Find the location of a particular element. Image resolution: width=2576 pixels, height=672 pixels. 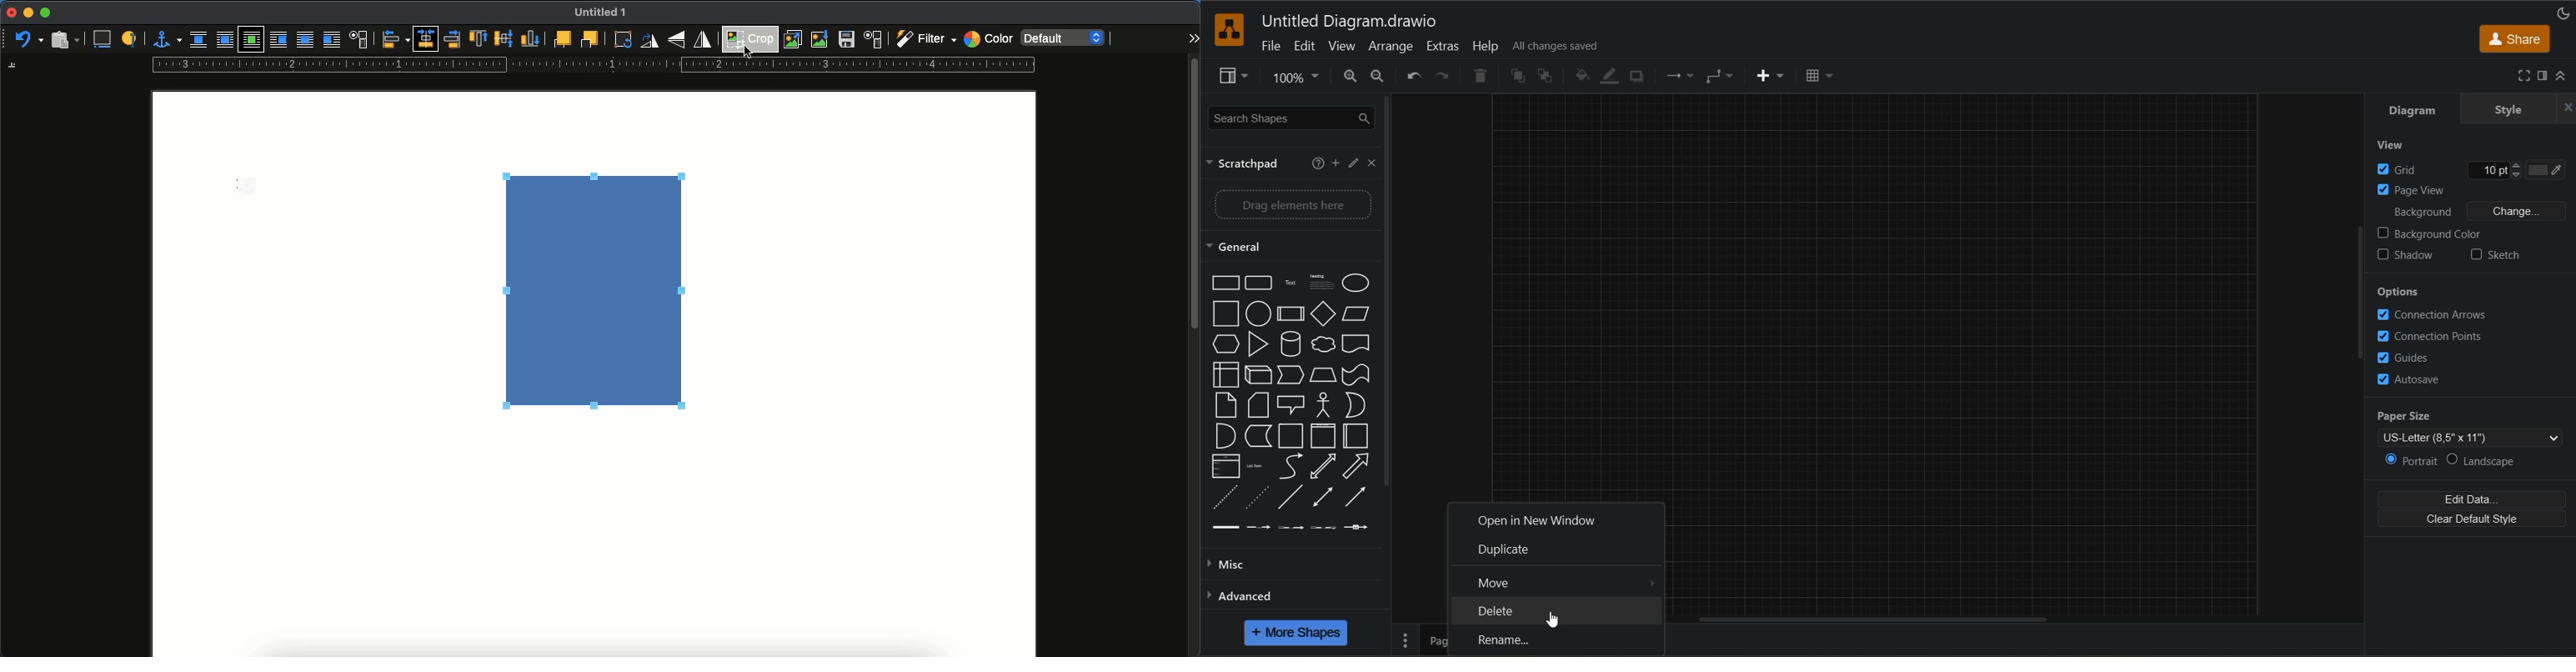

help is located at coordinates (1315, 163).